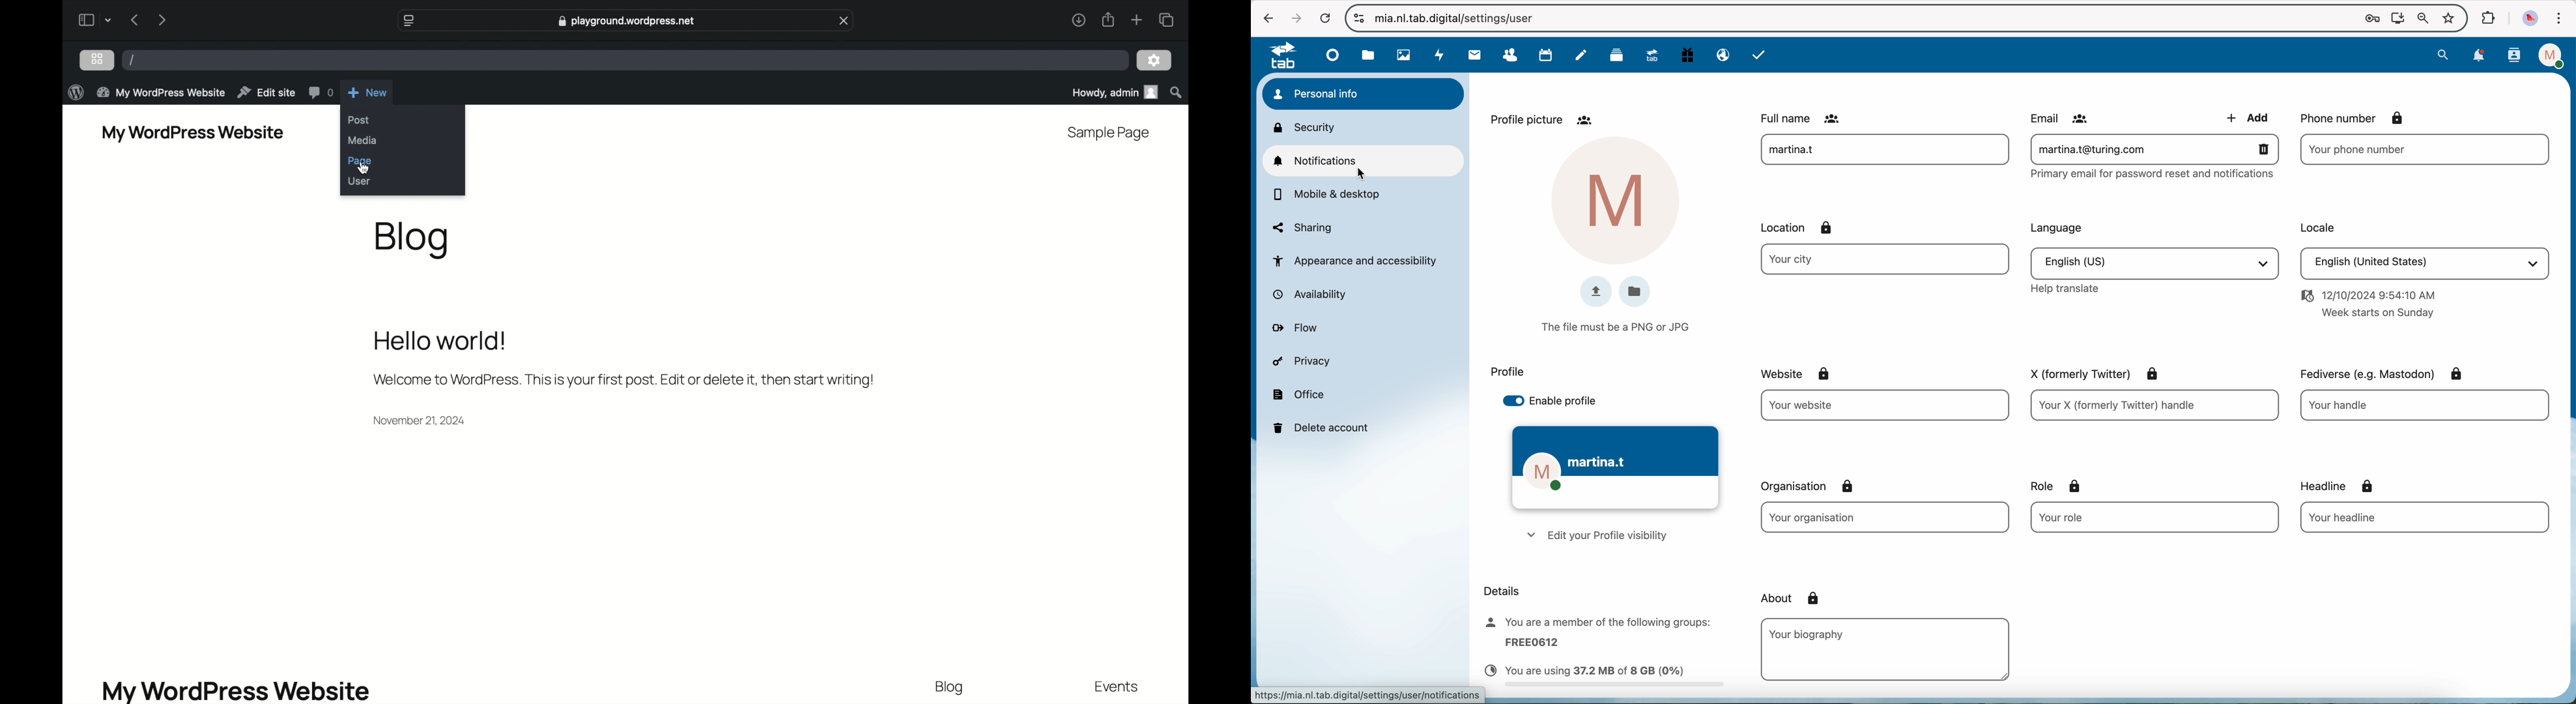  Describe the element at coordinates (2351, 117) in the screenshot. I see `phone number` at that location.